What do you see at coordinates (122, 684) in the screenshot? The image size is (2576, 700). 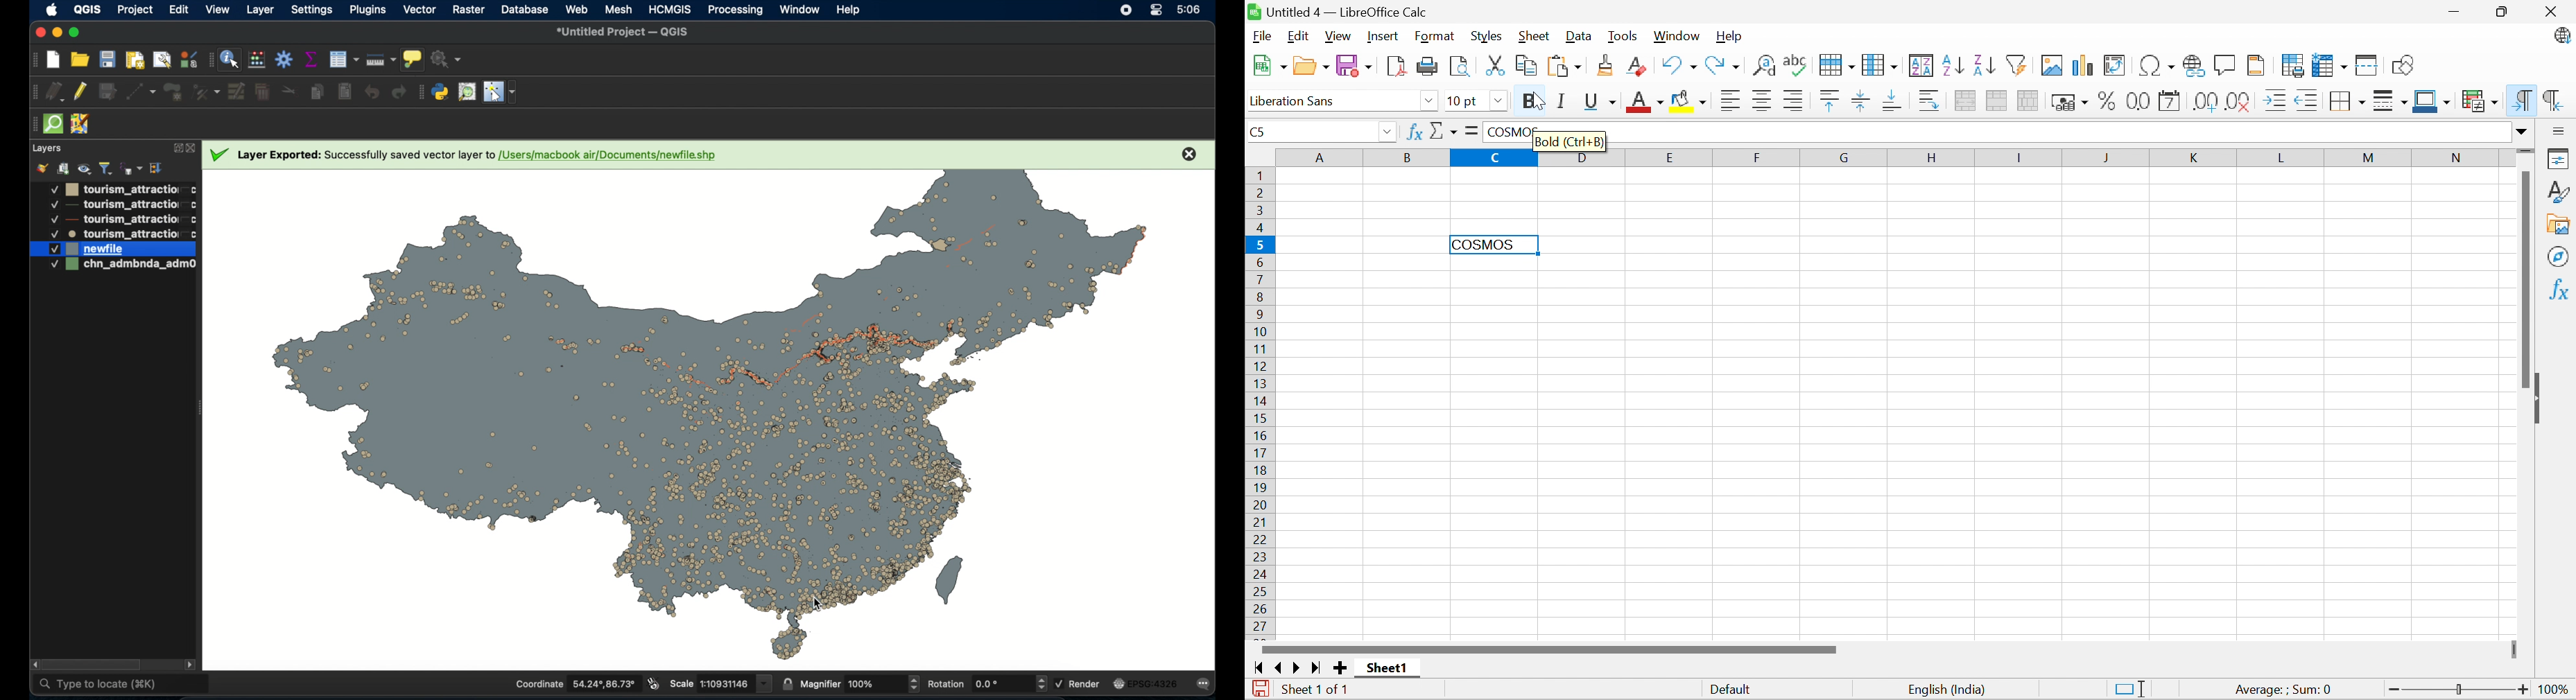 I see `type to locate` at bounding box center [122, 684].